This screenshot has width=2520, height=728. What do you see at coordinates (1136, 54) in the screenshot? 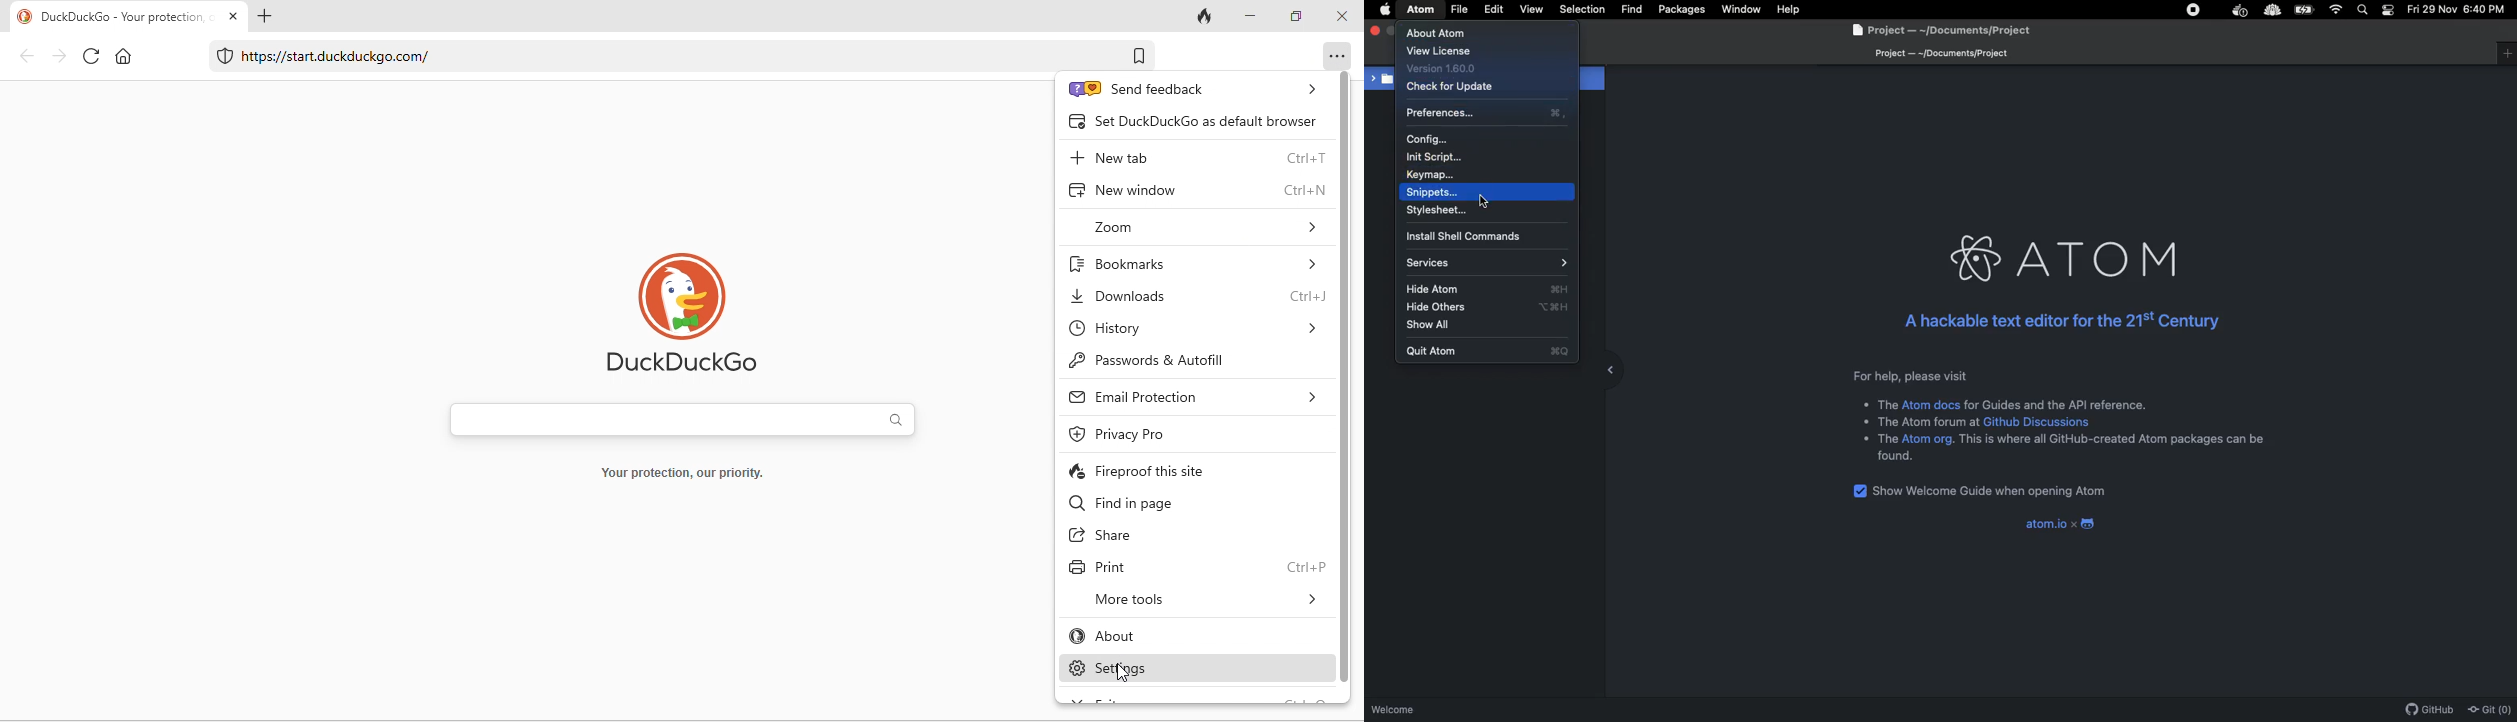
I see `add bookmark` at bounding box center [1136, 54].